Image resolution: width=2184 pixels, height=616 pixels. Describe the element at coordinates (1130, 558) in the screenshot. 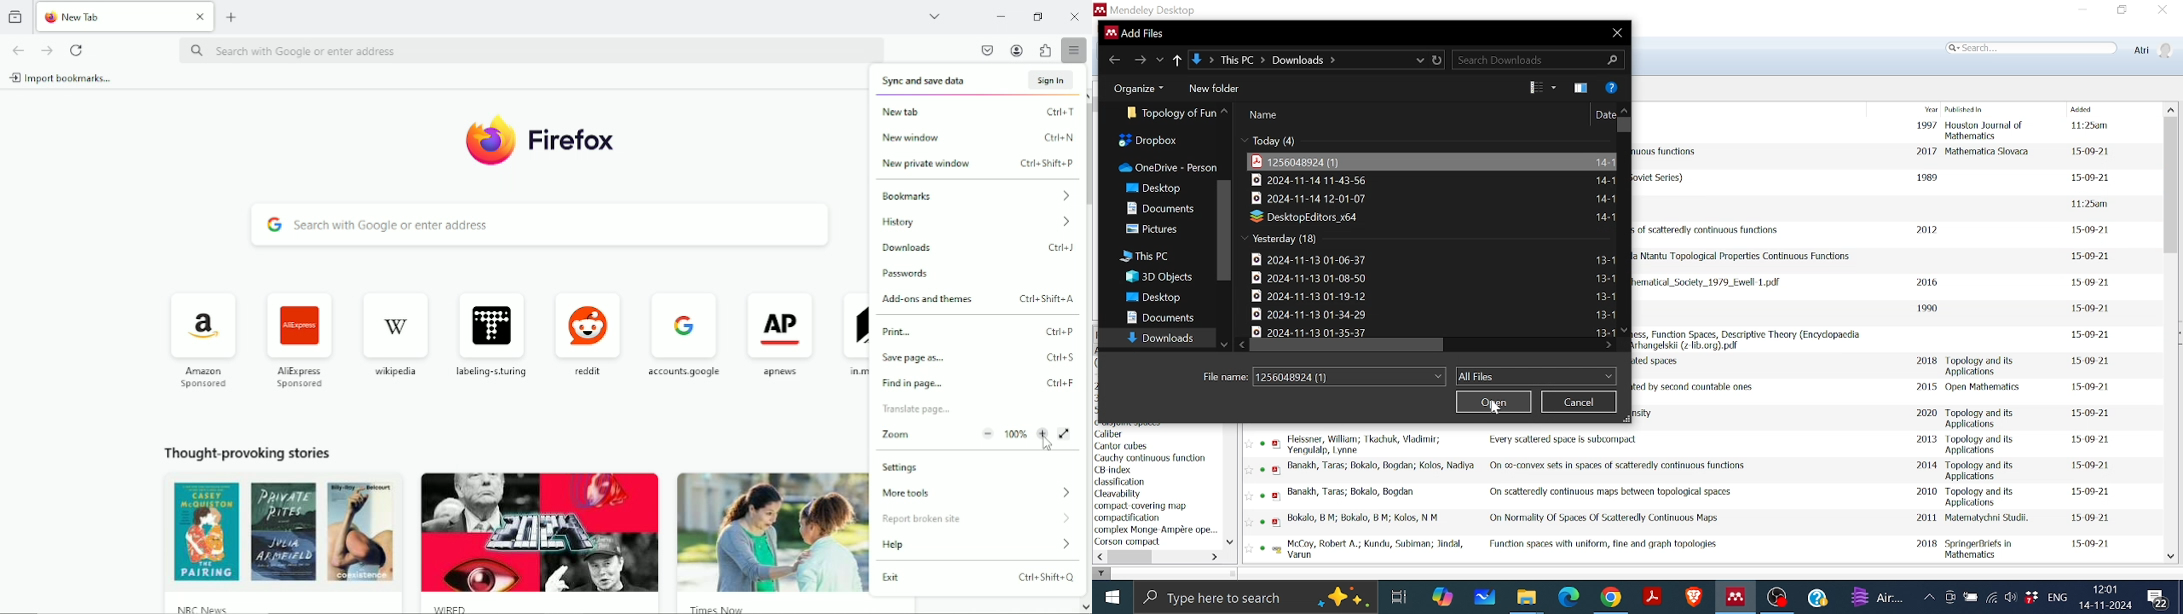

I see `Horizontal scrollbar` at that location.